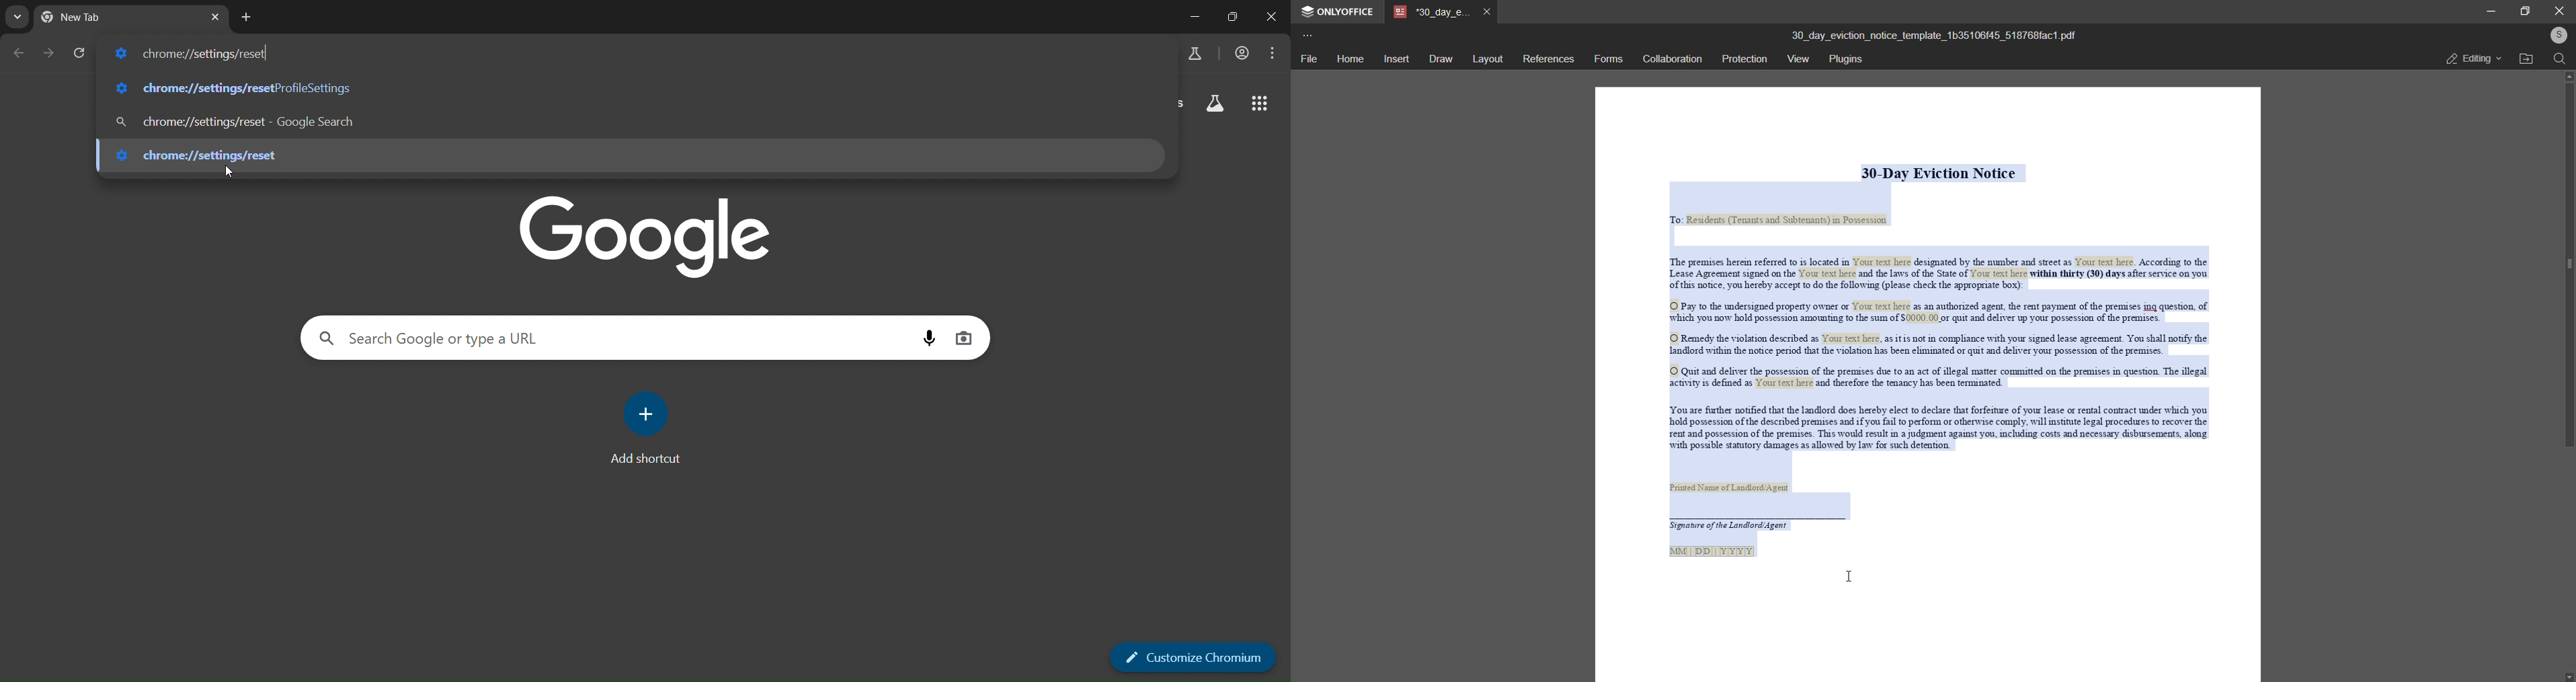 This screenshot has height=700, width=2576. I want to click on draw, so click(1440, 58).